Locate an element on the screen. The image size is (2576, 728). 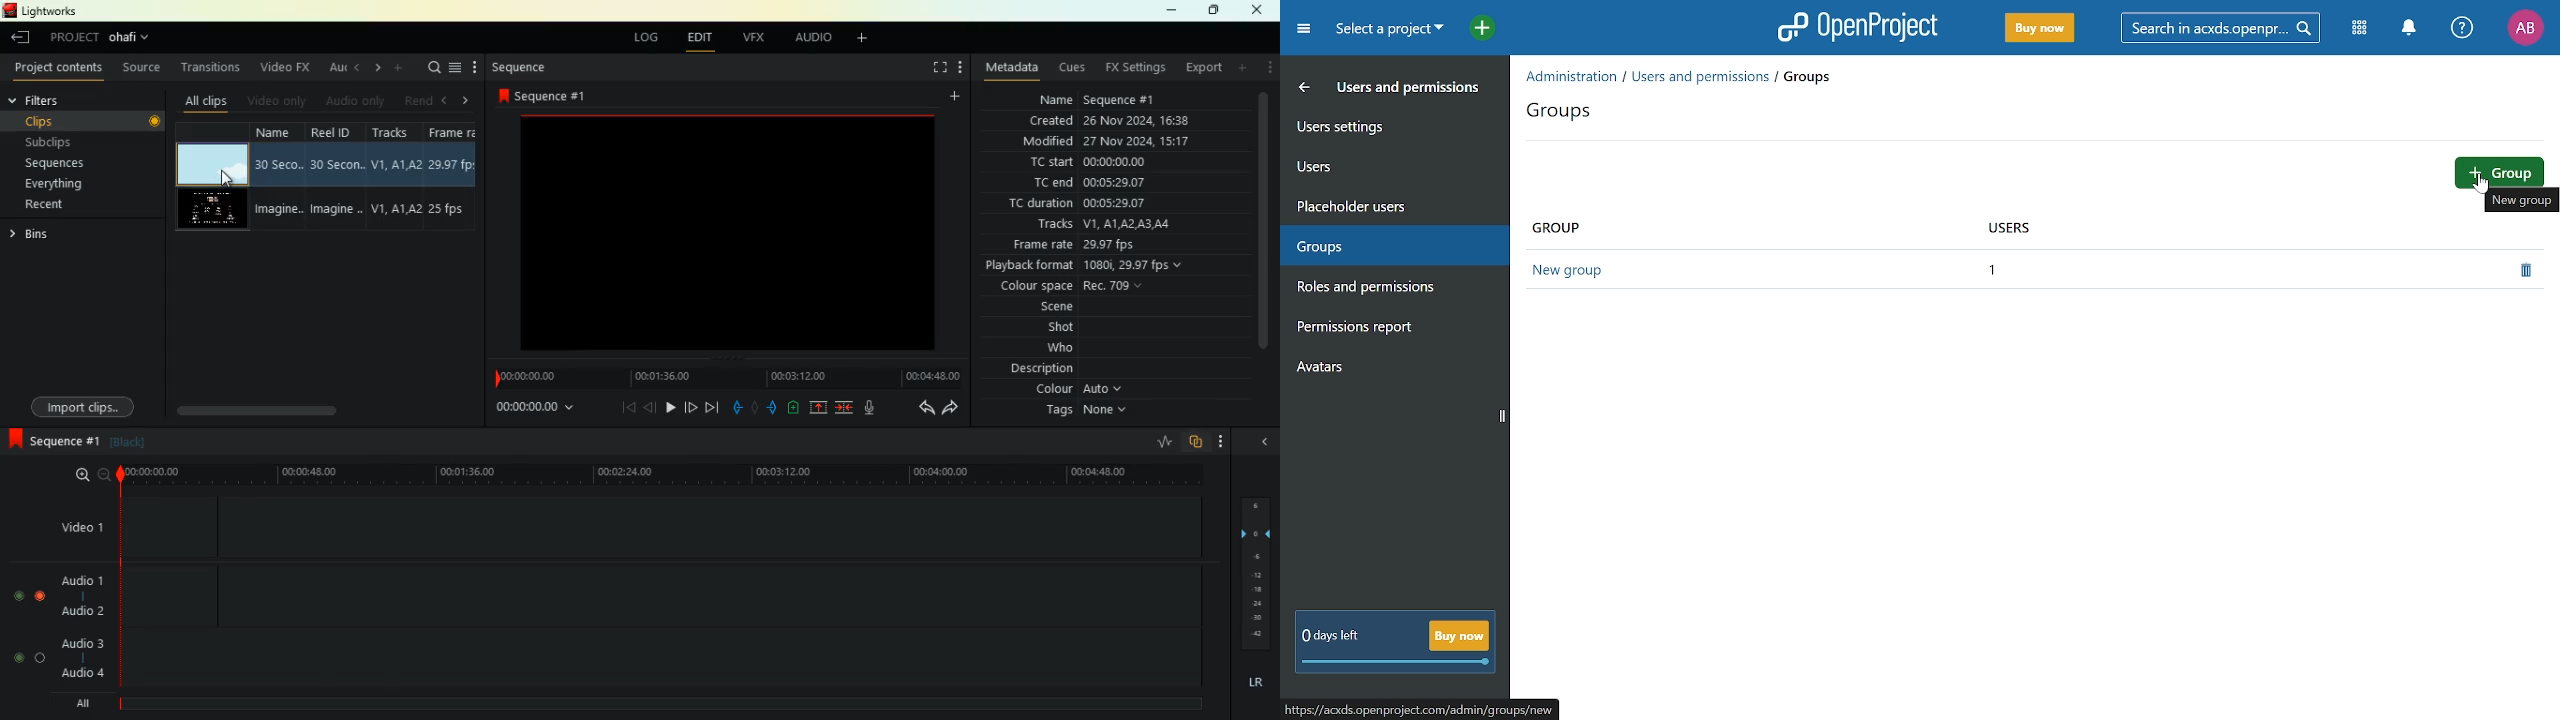
close is located at coordinates (1261, 9).